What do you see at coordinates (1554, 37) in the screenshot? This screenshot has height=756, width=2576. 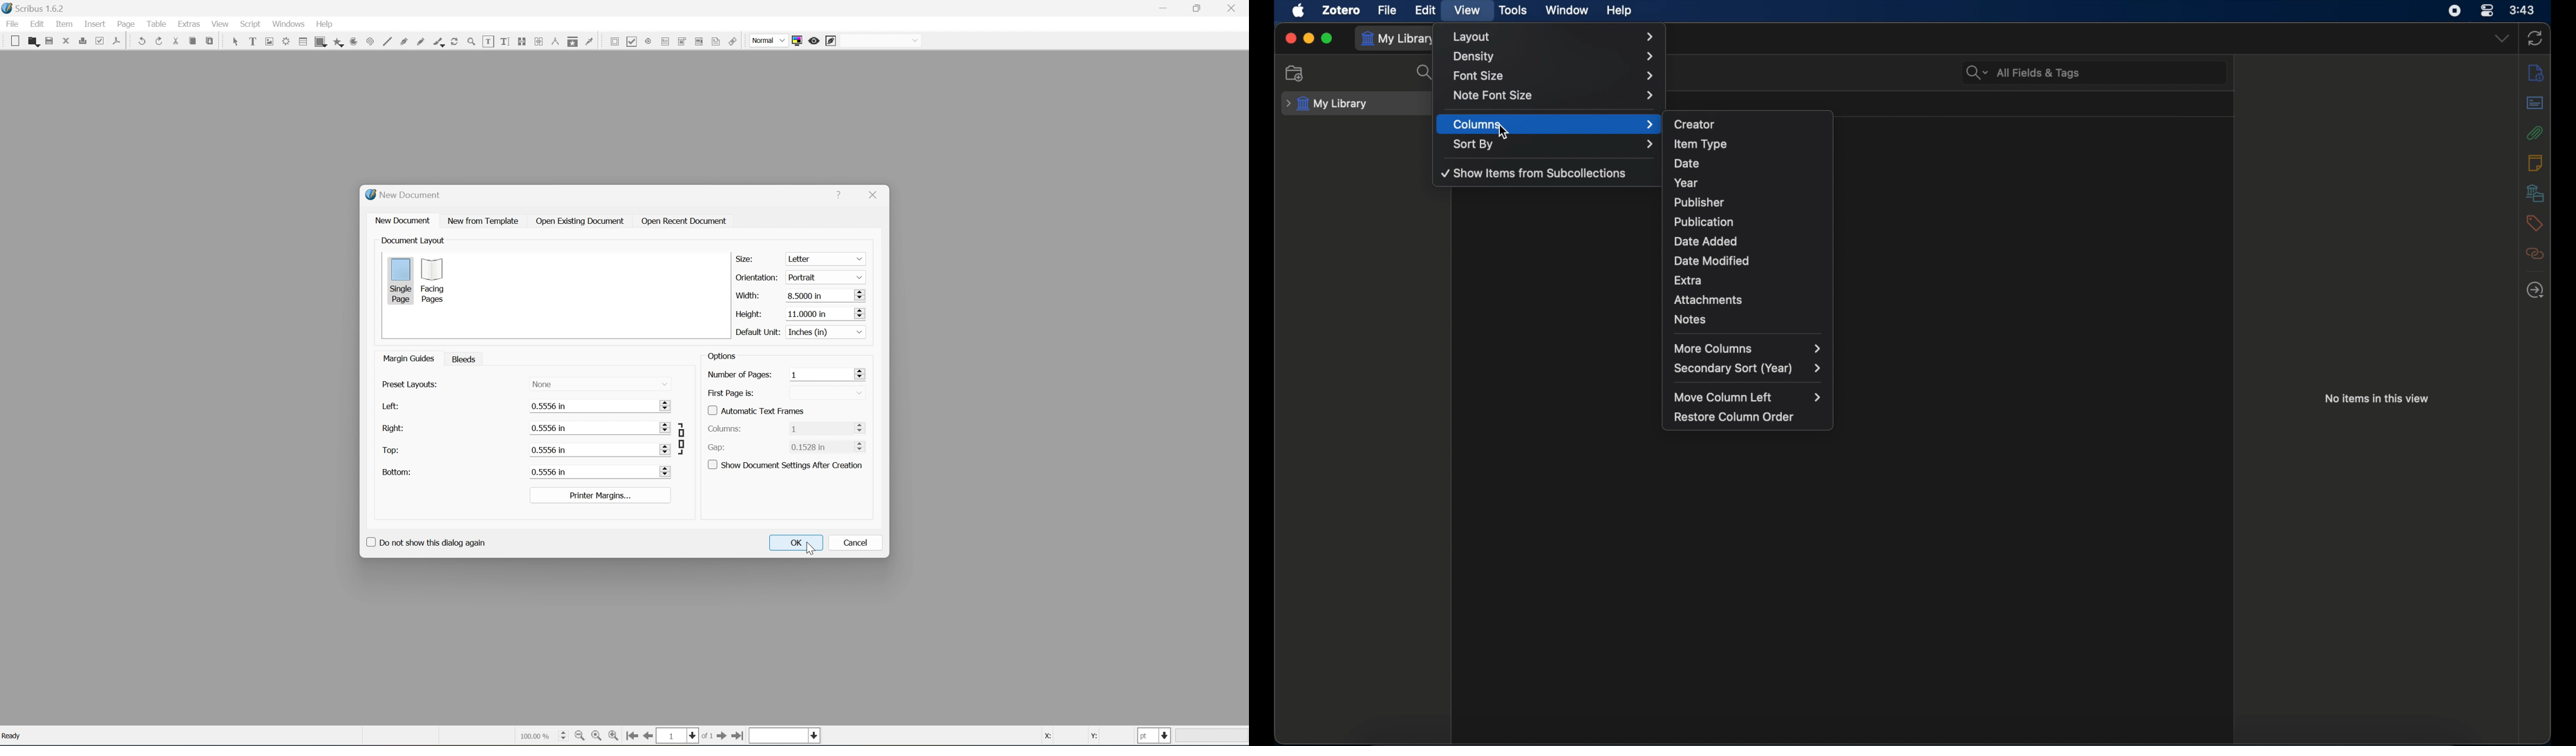 I see `layout` at bounding box center [1554, 37].